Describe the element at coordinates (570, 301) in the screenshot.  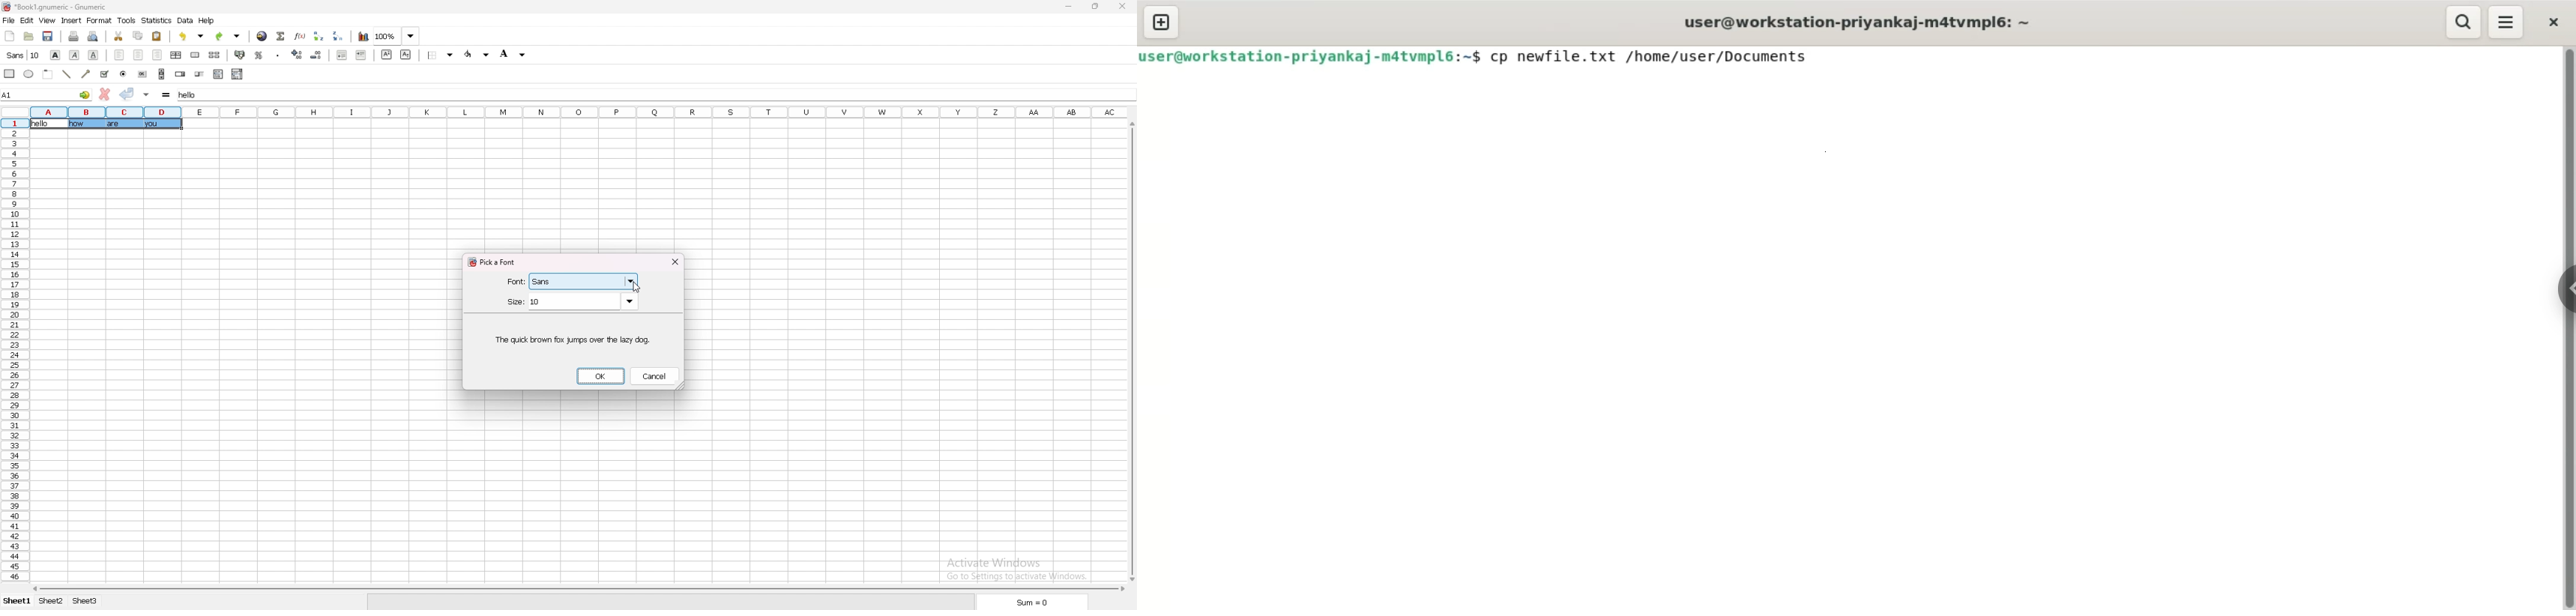
I see `size` at that location.